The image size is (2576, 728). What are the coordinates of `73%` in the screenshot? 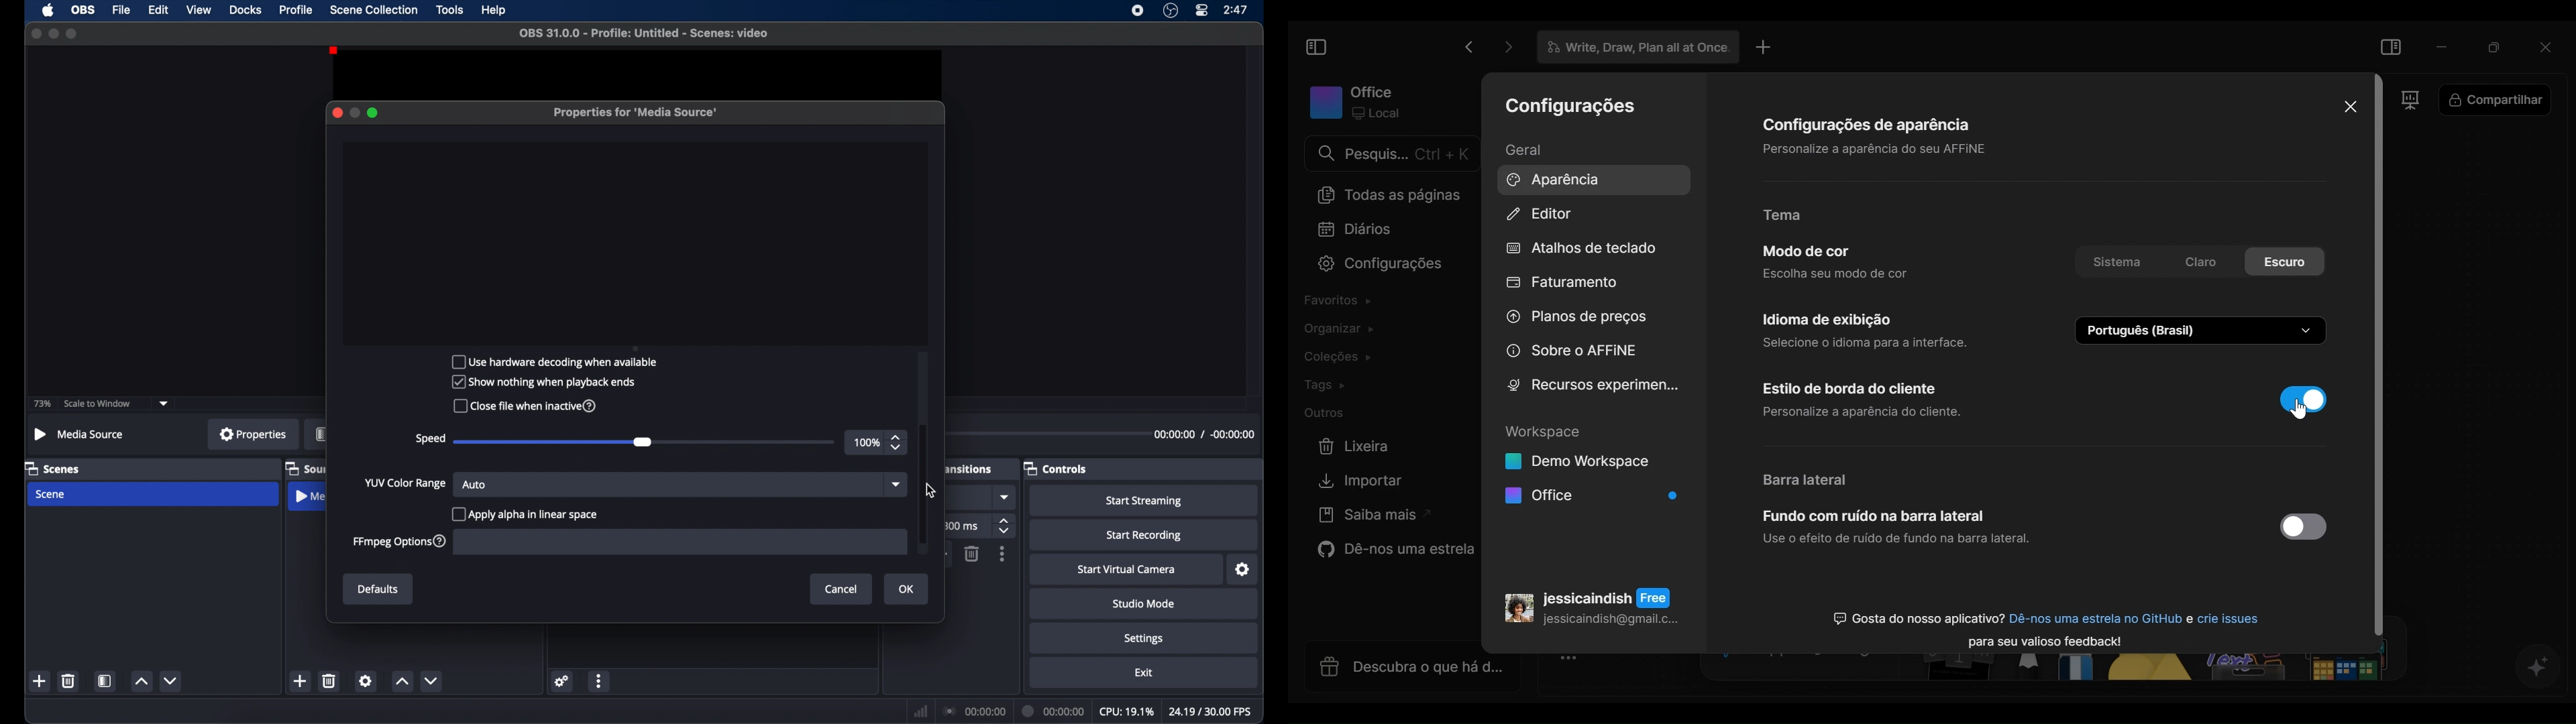 It's located at (43, 404).